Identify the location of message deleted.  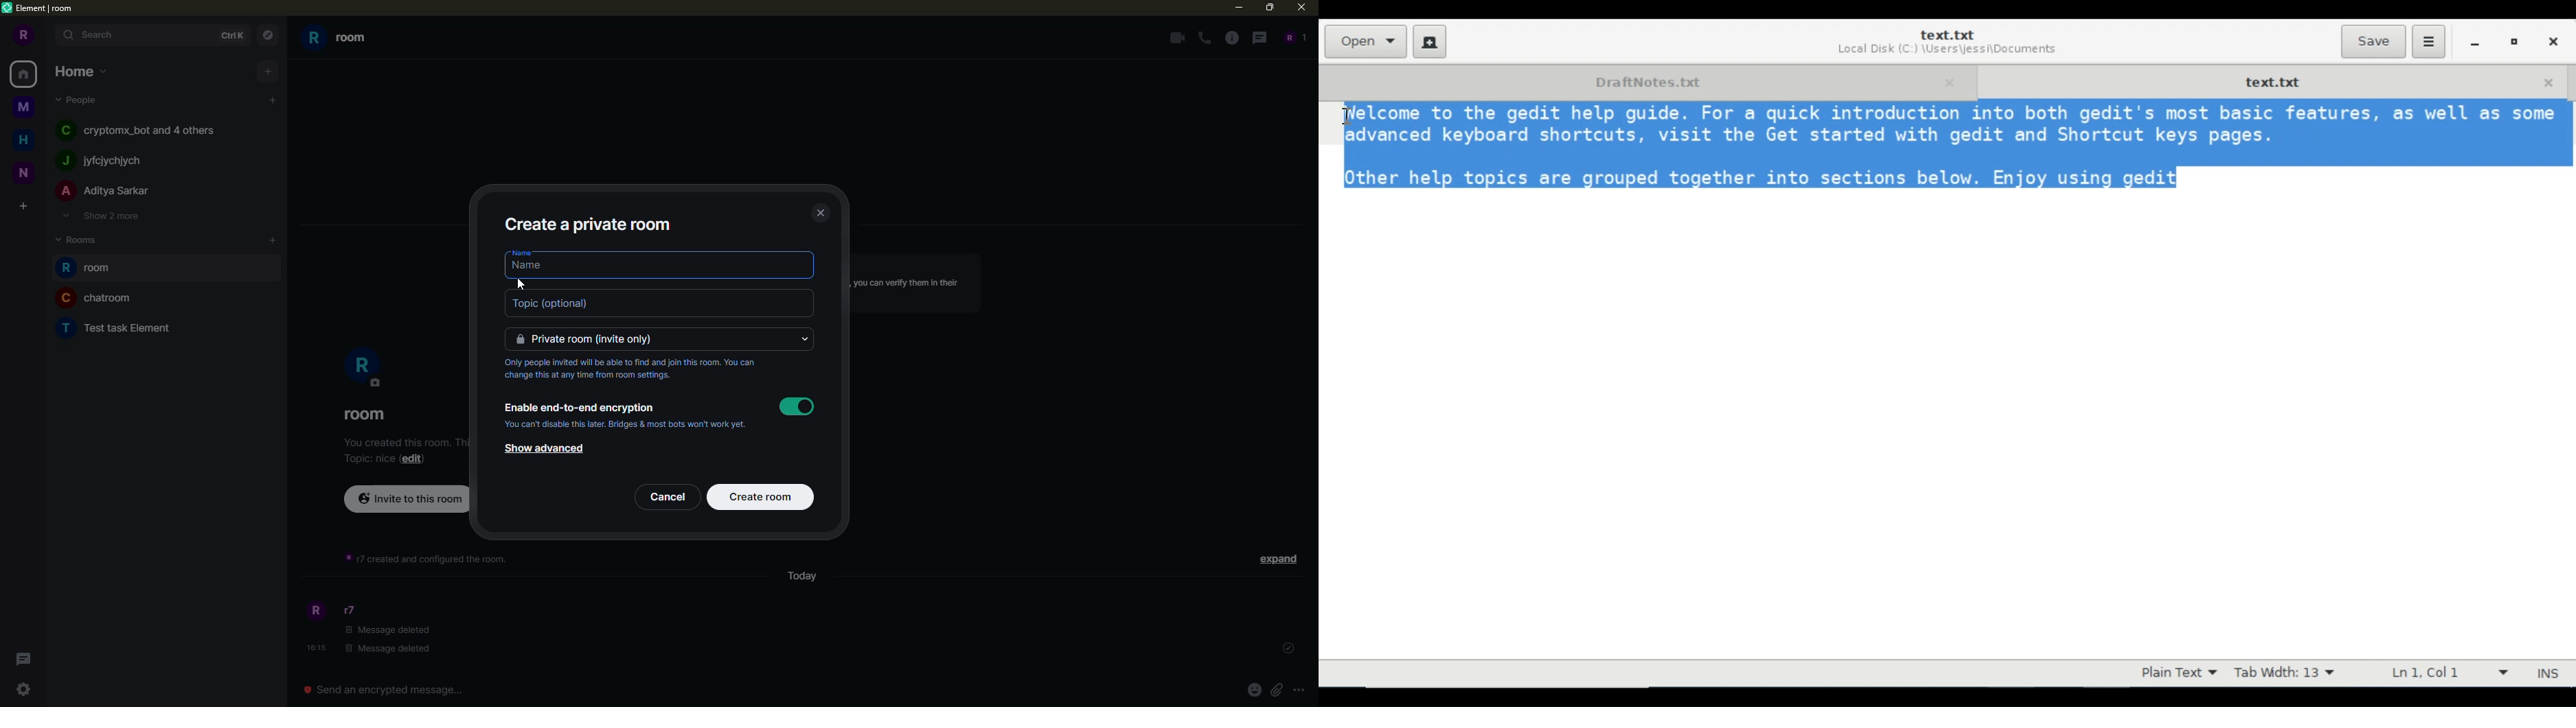
(394, 639).